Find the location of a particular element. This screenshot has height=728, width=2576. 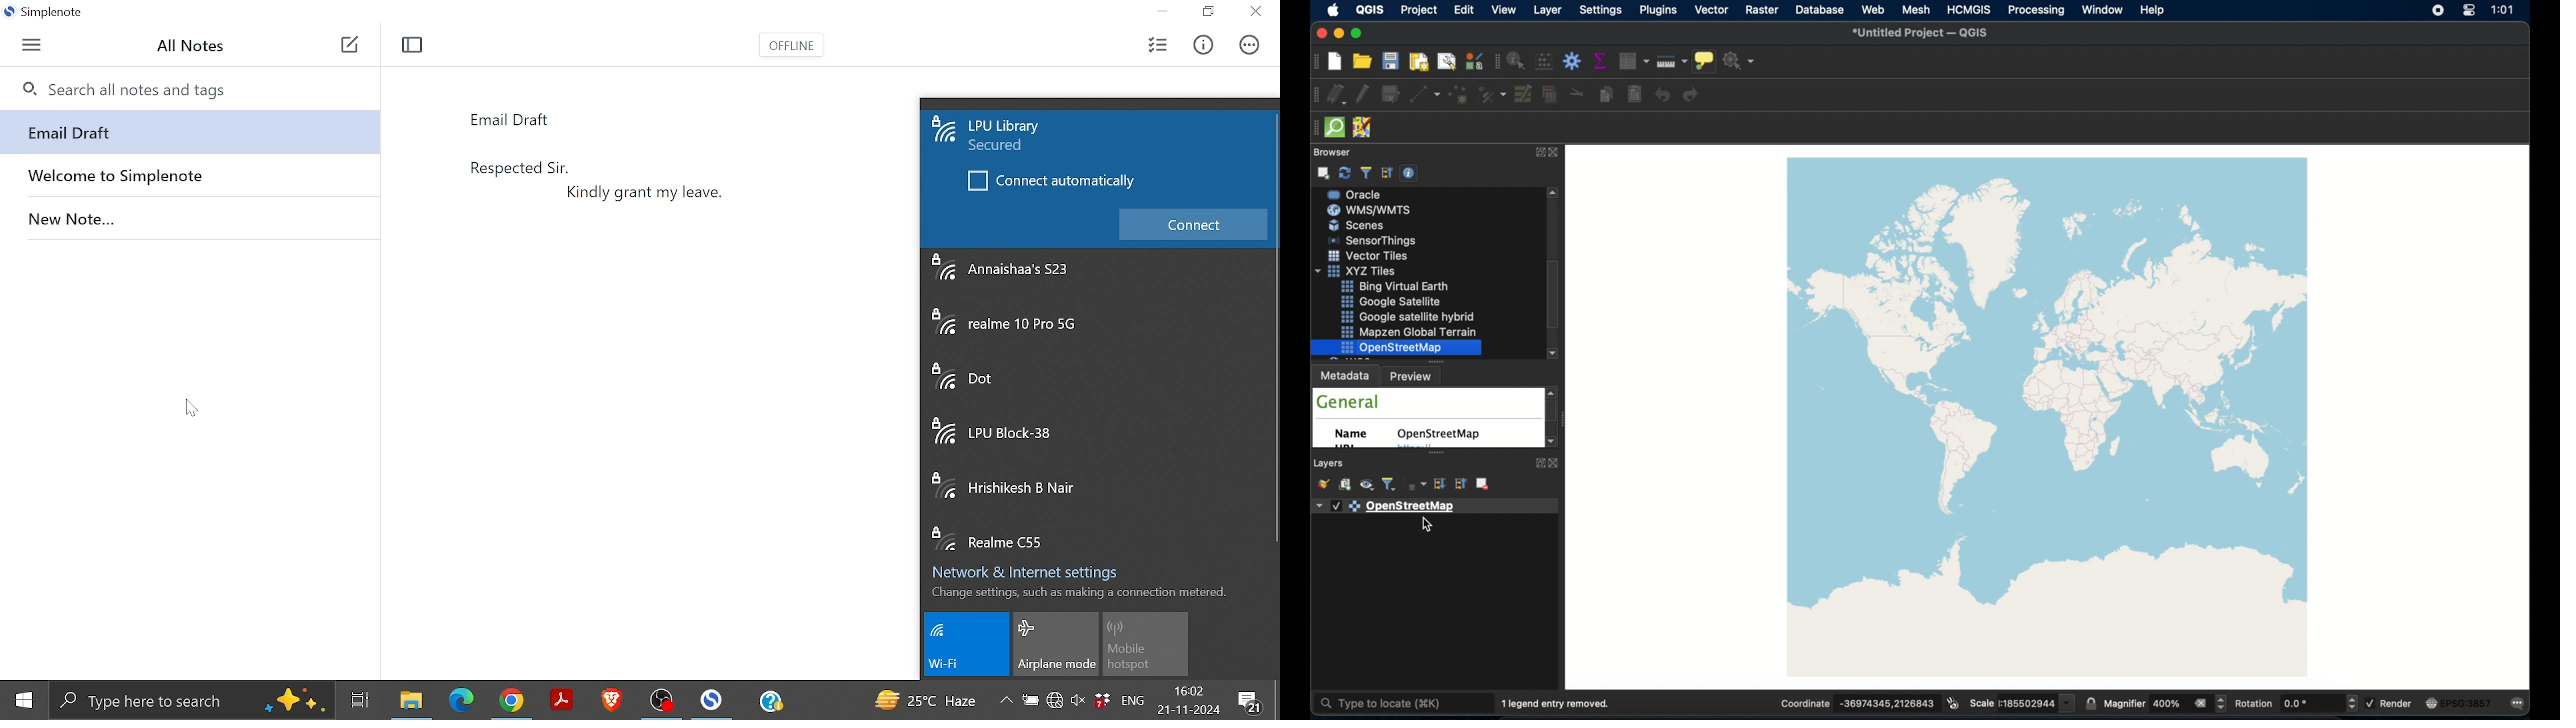

window is located at coordinates (2101, 10).